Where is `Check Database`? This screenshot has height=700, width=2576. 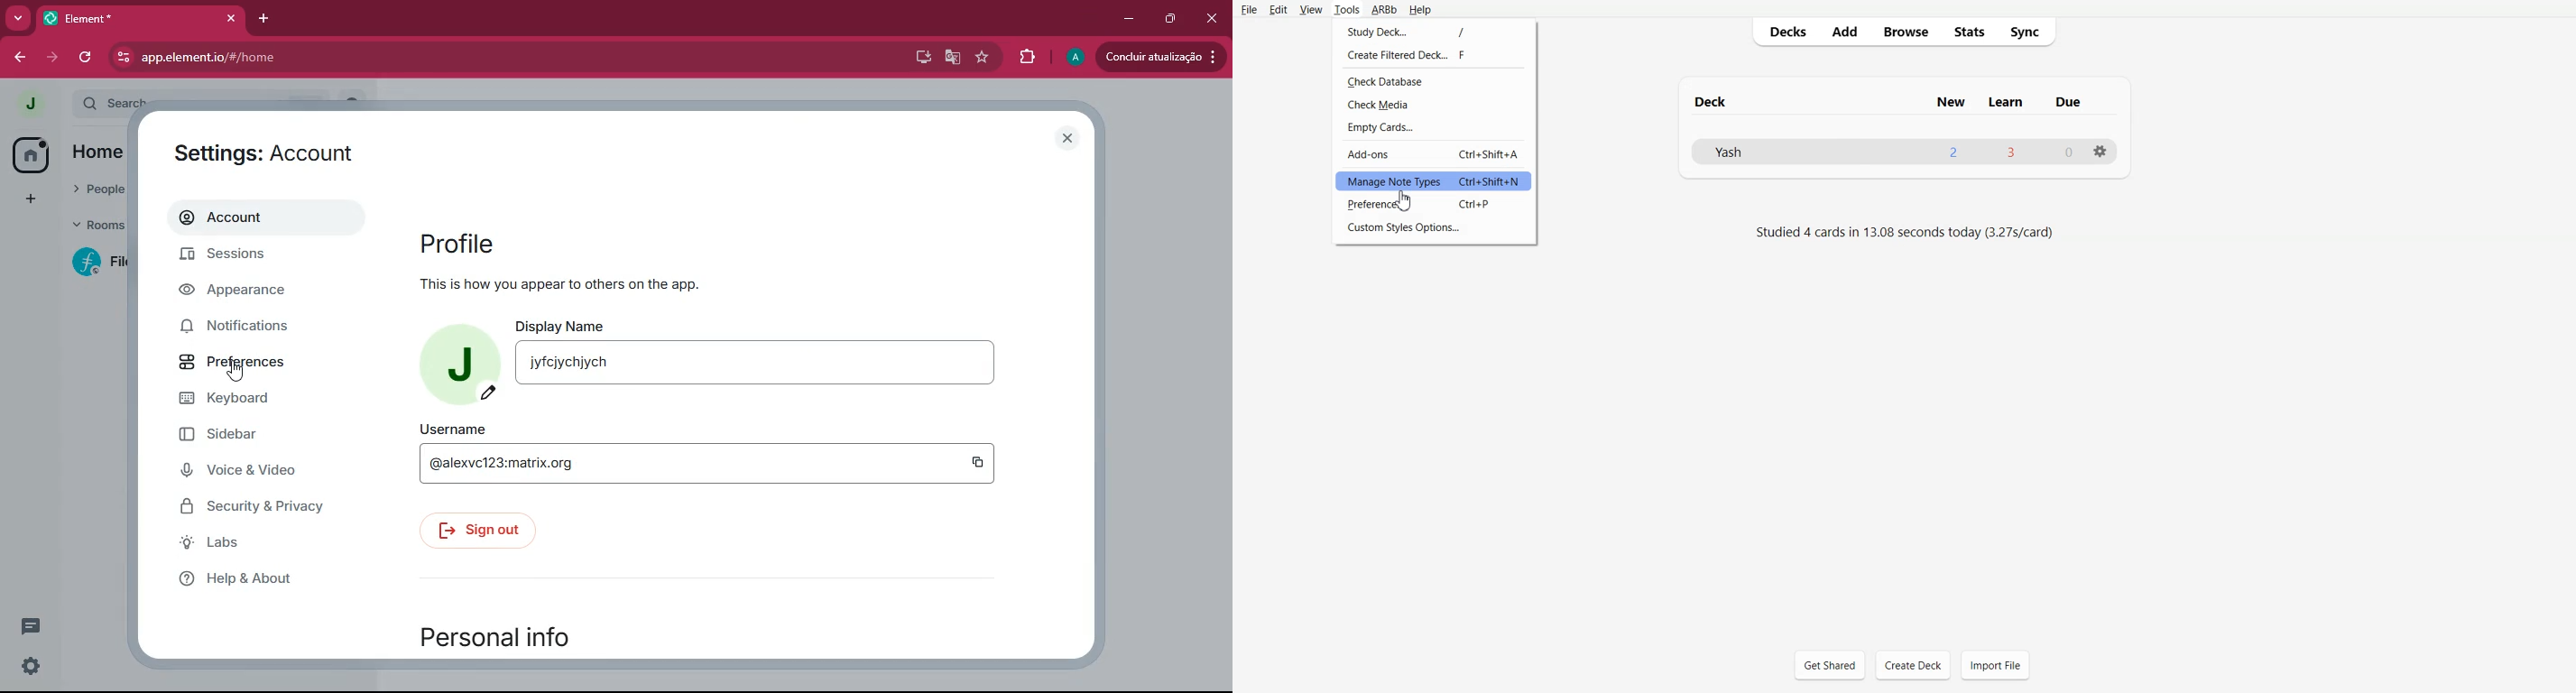 Check Database is located at coordinates (1433, 81).